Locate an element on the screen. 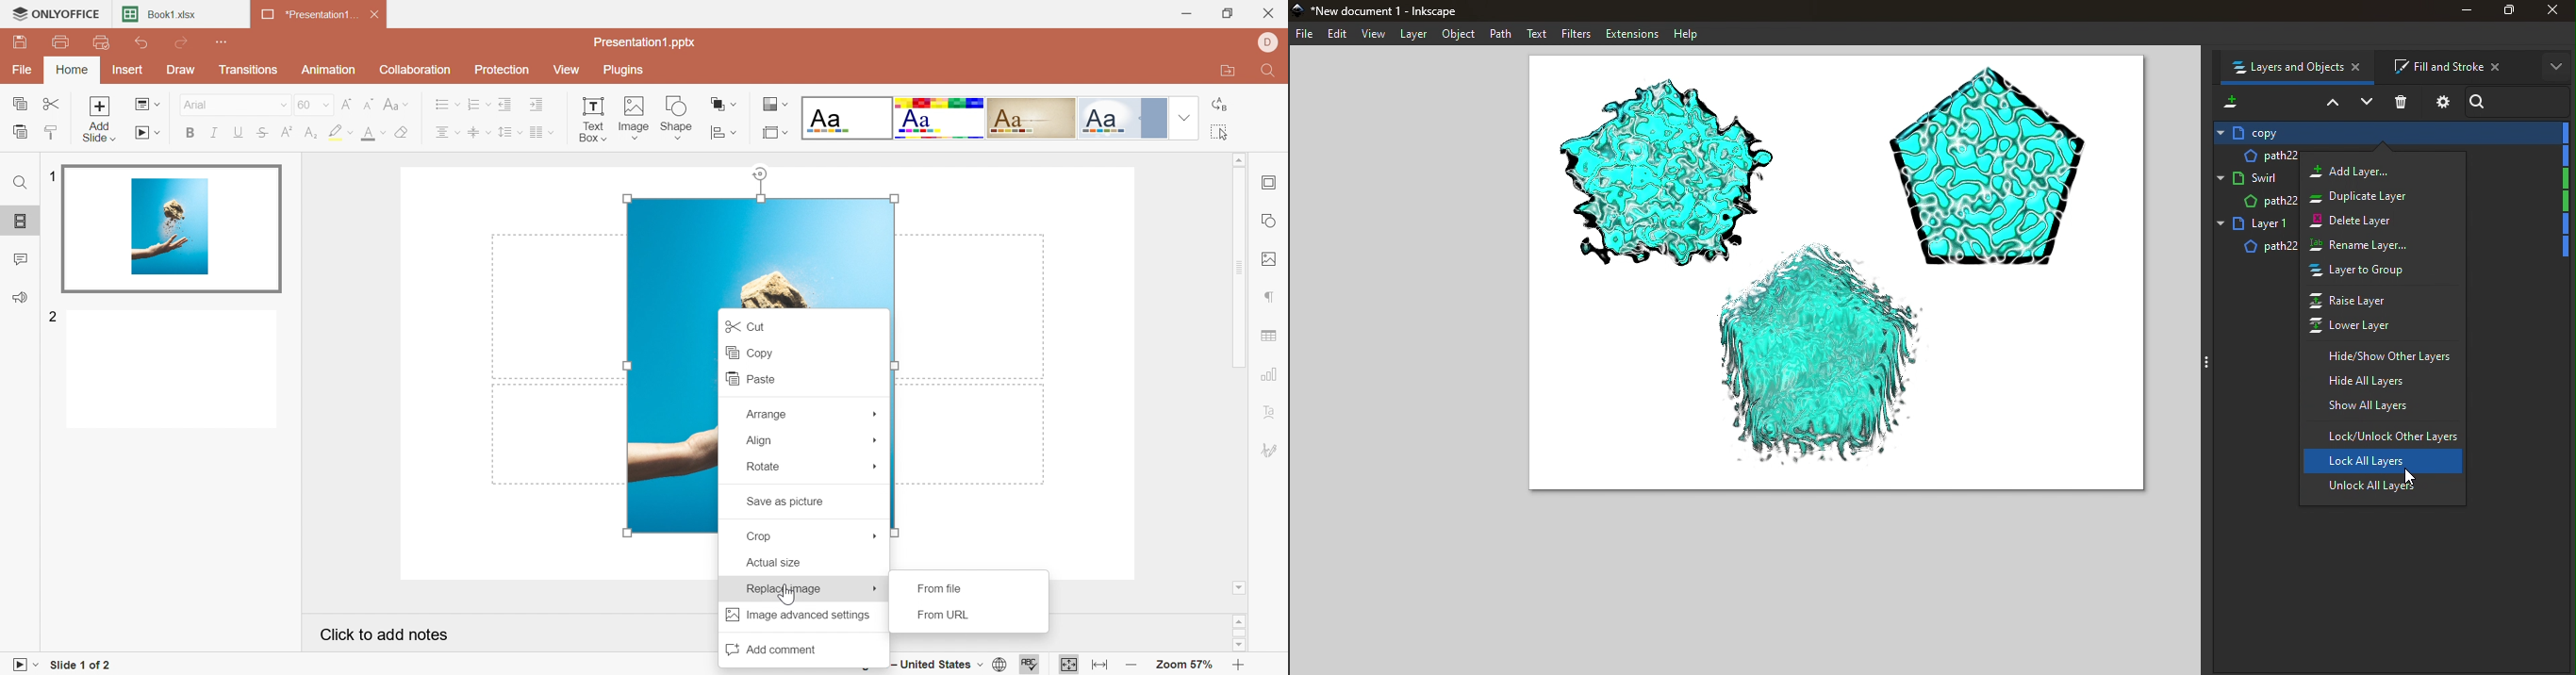  Font color is located at coordinates (376, 132).